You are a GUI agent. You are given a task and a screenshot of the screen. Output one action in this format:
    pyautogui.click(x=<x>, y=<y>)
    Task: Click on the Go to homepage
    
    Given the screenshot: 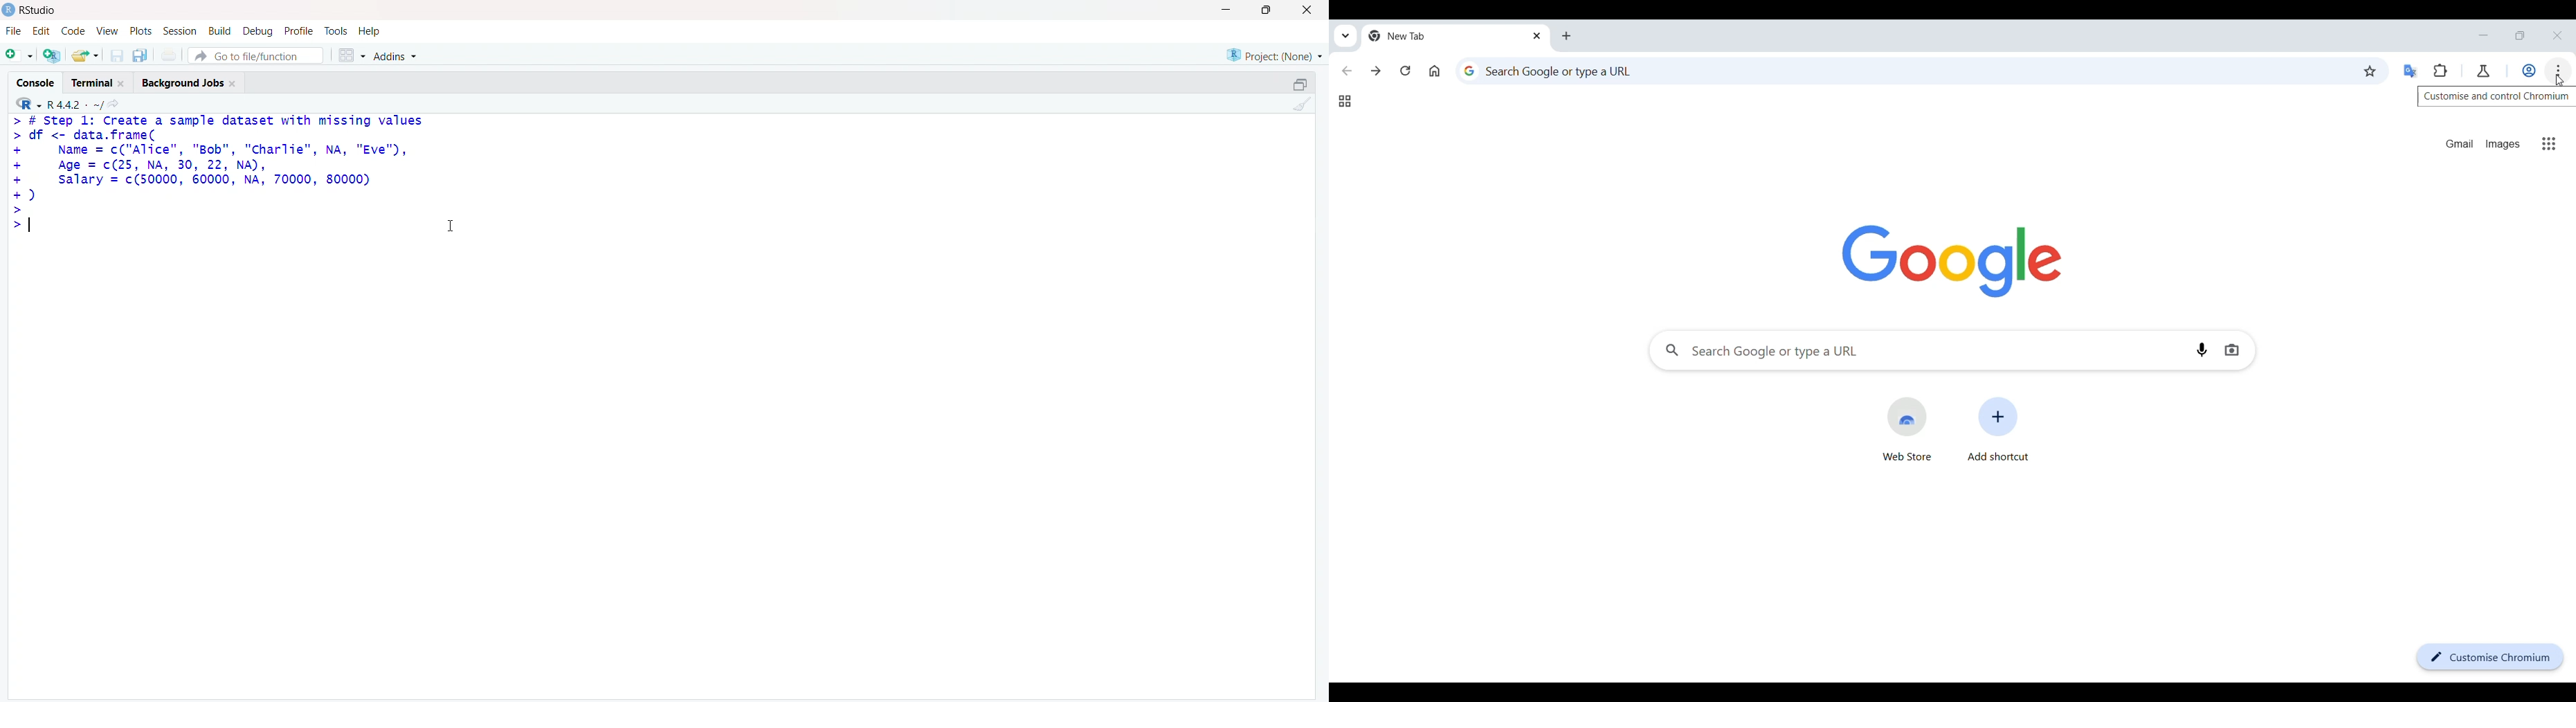 What is the action you would take?
    pyautogui.click(x=1435, y=71)
    